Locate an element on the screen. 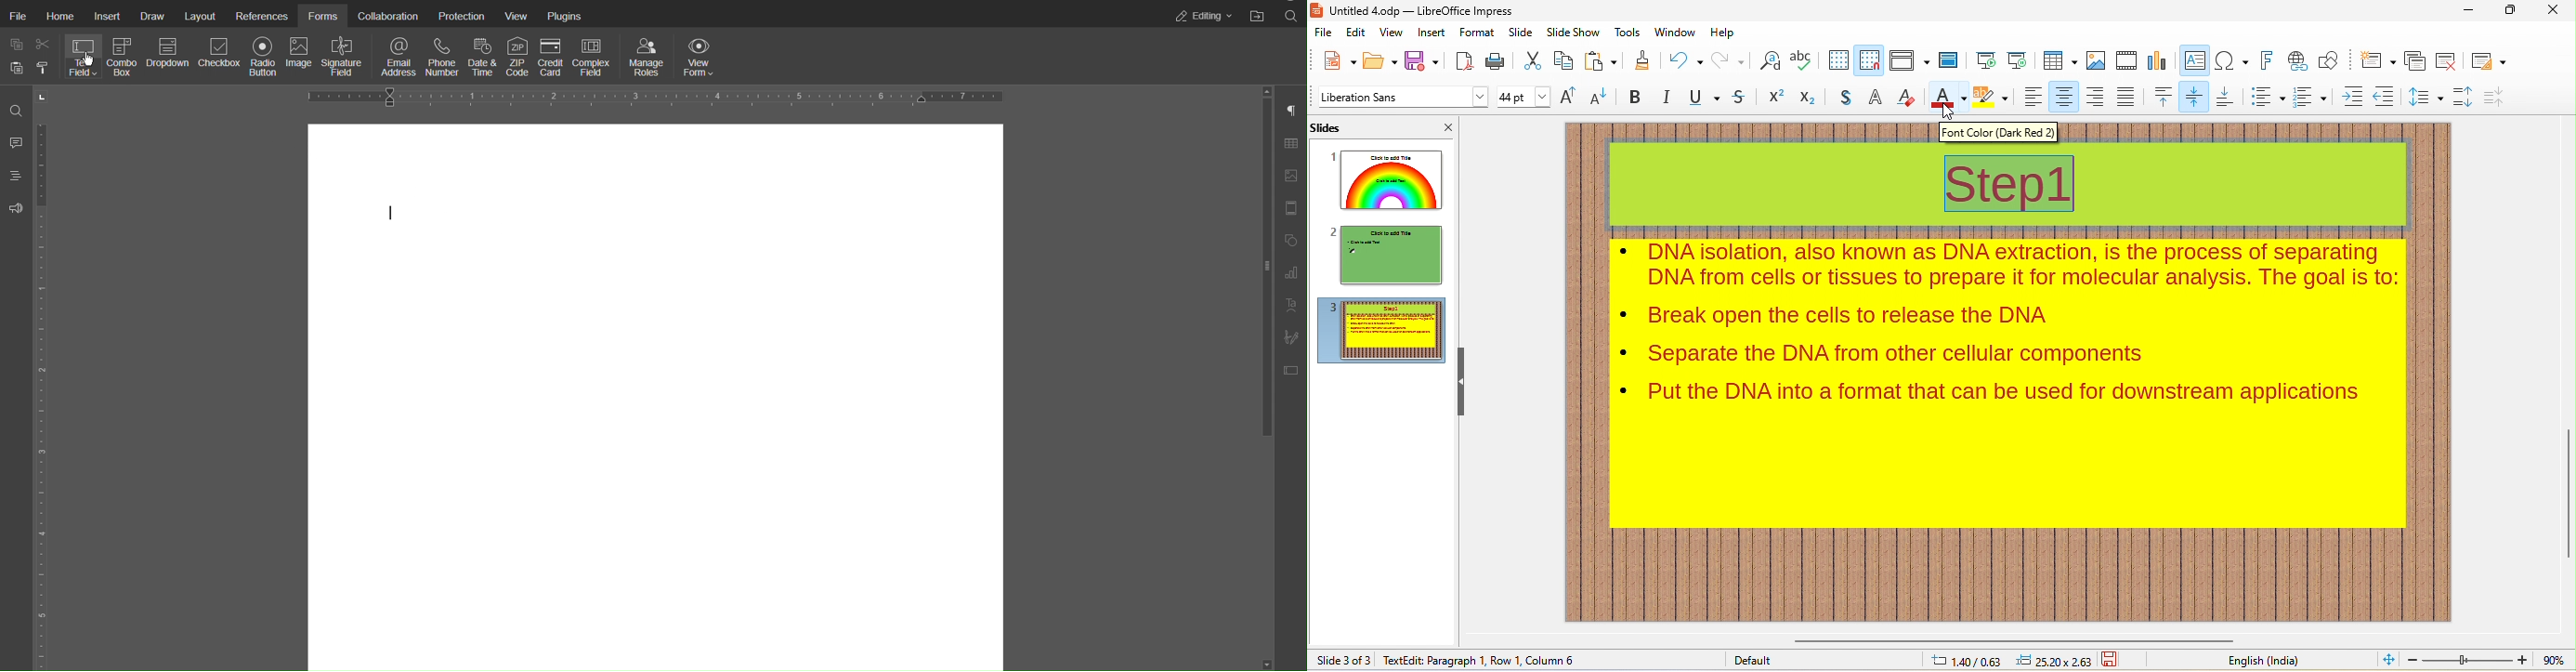 This screenshot has width=2576, height=672. decrease indent is located at coordinates (2386, 96).